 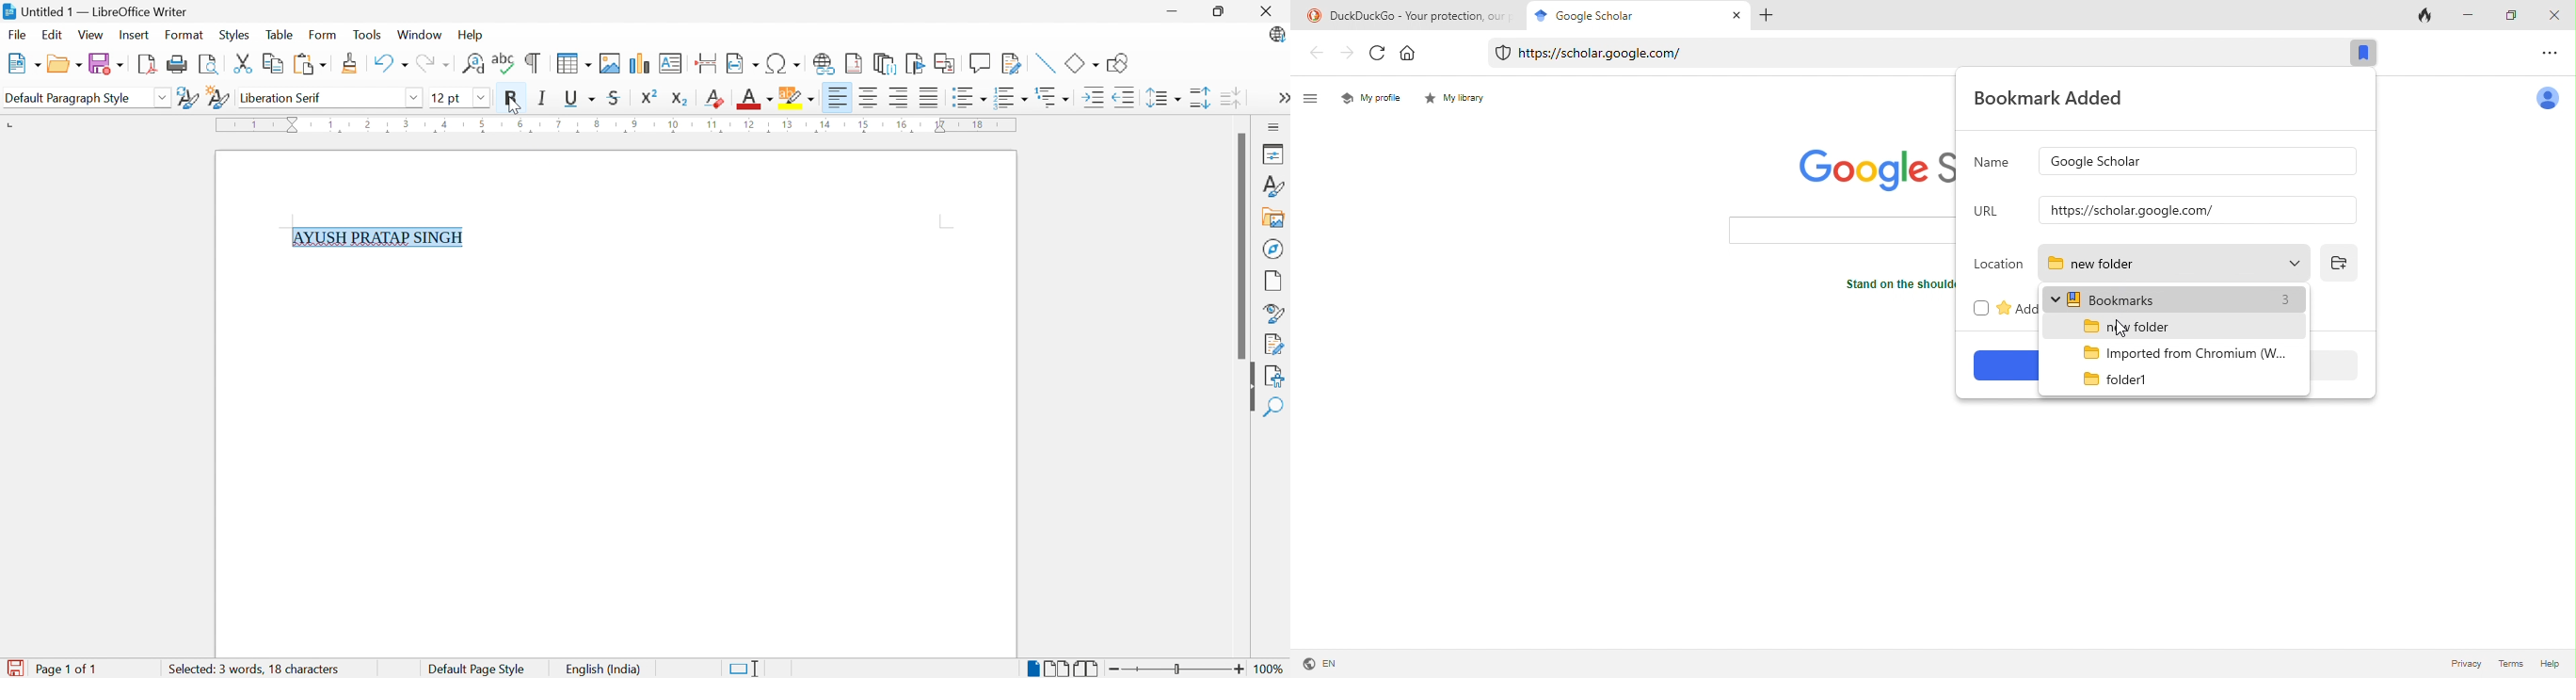 I want to click on Restore Down, so click(x=1219, y=9).